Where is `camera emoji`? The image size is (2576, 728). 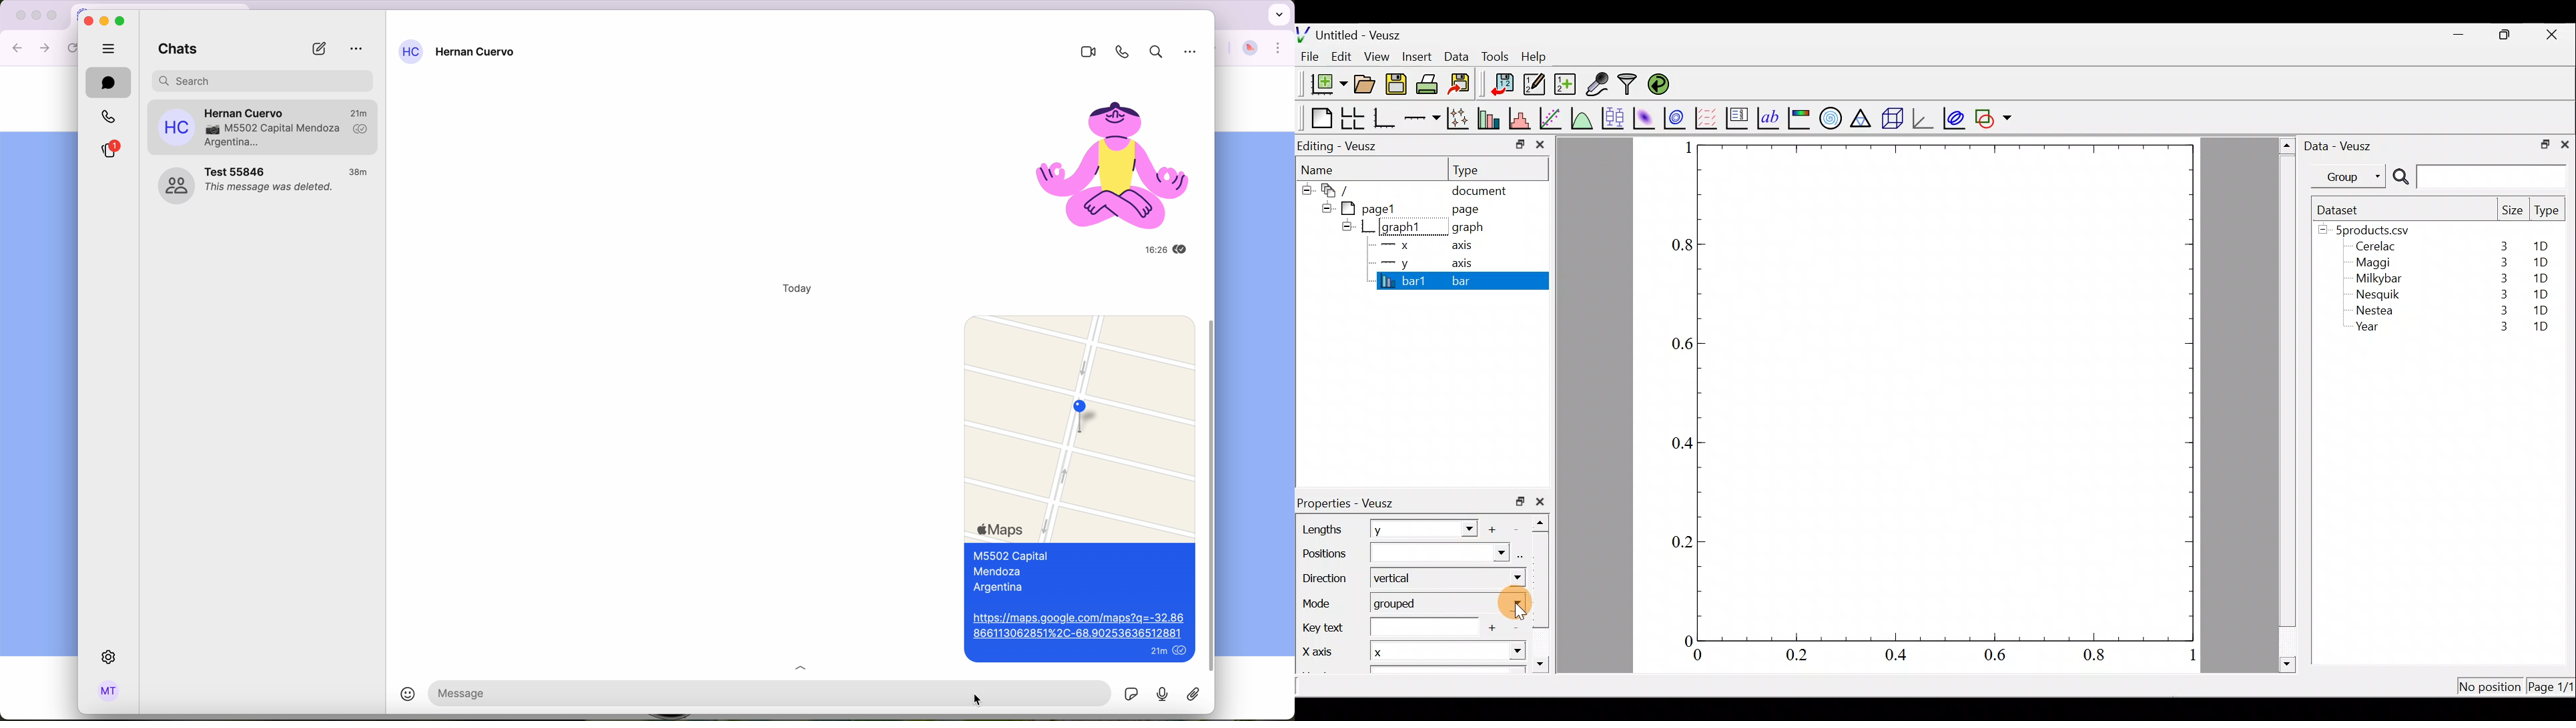
camera emoji is located at coordinates (211, 130).